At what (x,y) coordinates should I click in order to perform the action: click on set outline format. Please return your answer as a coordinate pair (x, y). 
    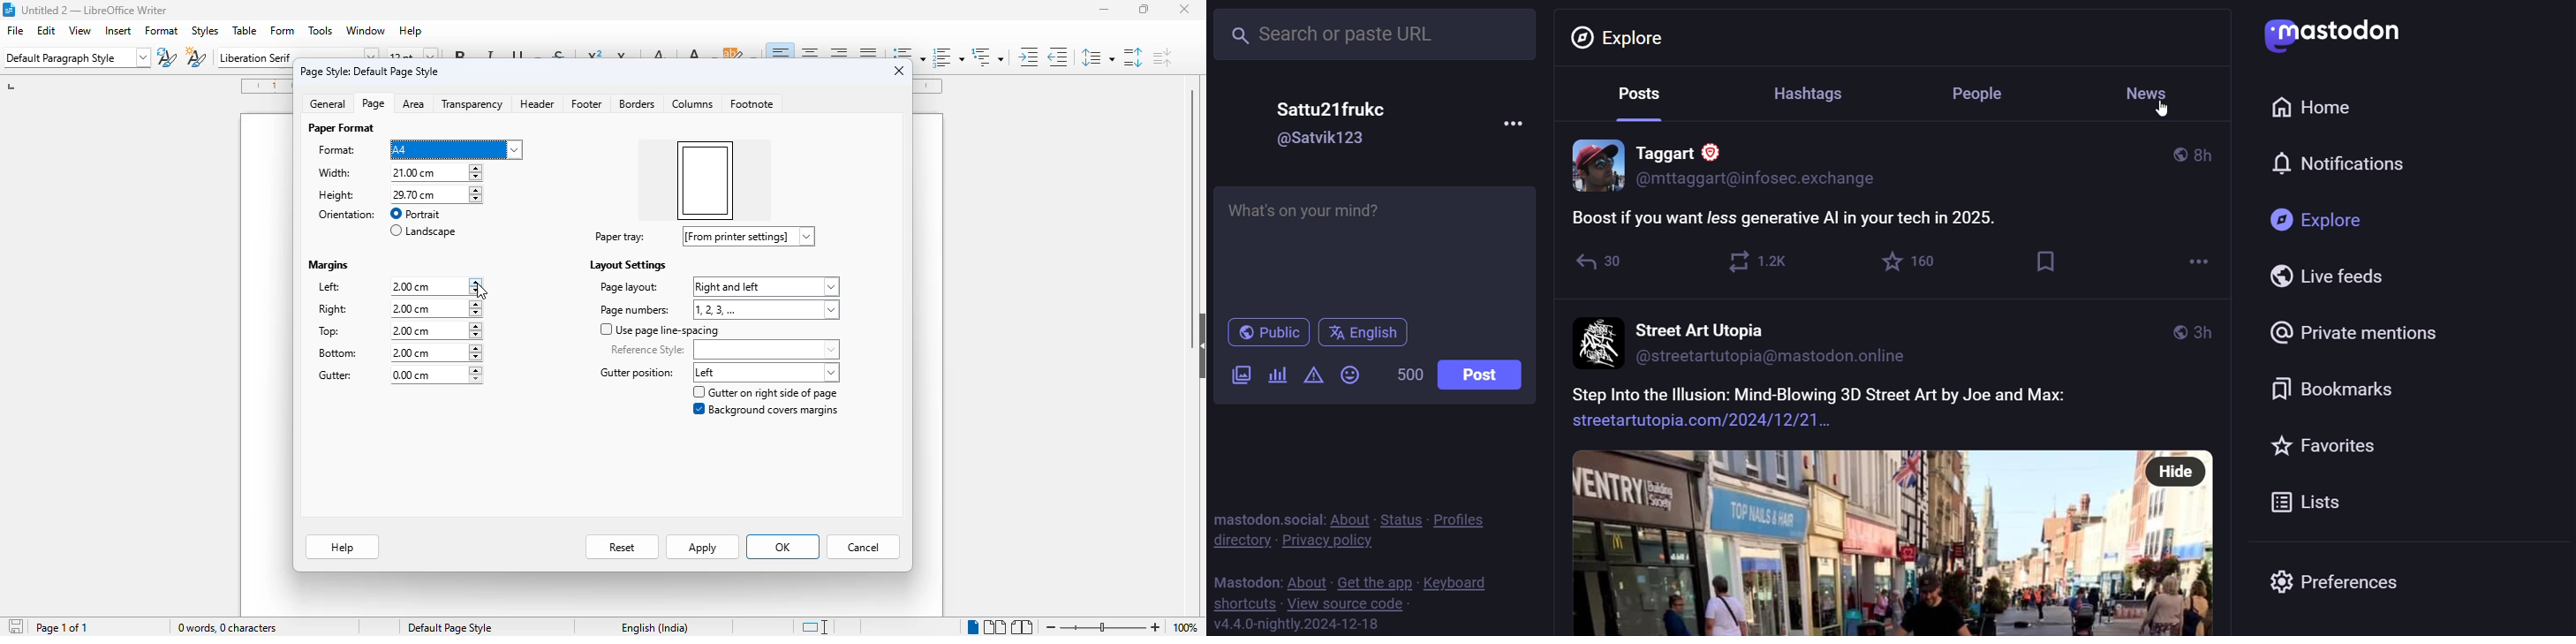
    Looking at the image, I should click on (987, 57).